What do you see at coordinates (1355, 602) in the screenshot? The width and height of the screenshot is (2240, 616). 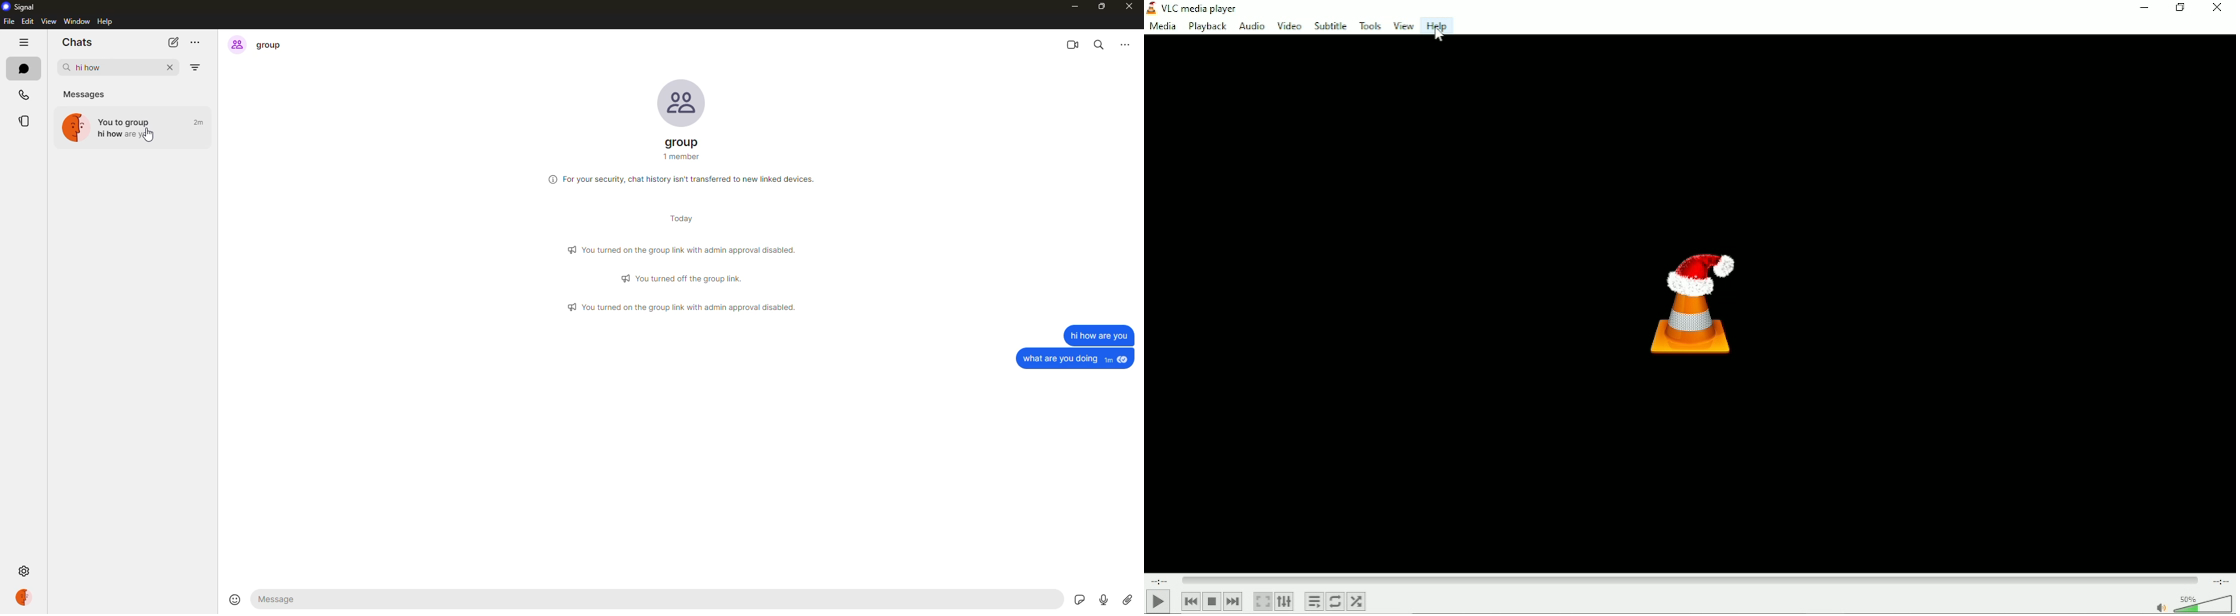 I see `Random` at bounding box center [1355, 602].